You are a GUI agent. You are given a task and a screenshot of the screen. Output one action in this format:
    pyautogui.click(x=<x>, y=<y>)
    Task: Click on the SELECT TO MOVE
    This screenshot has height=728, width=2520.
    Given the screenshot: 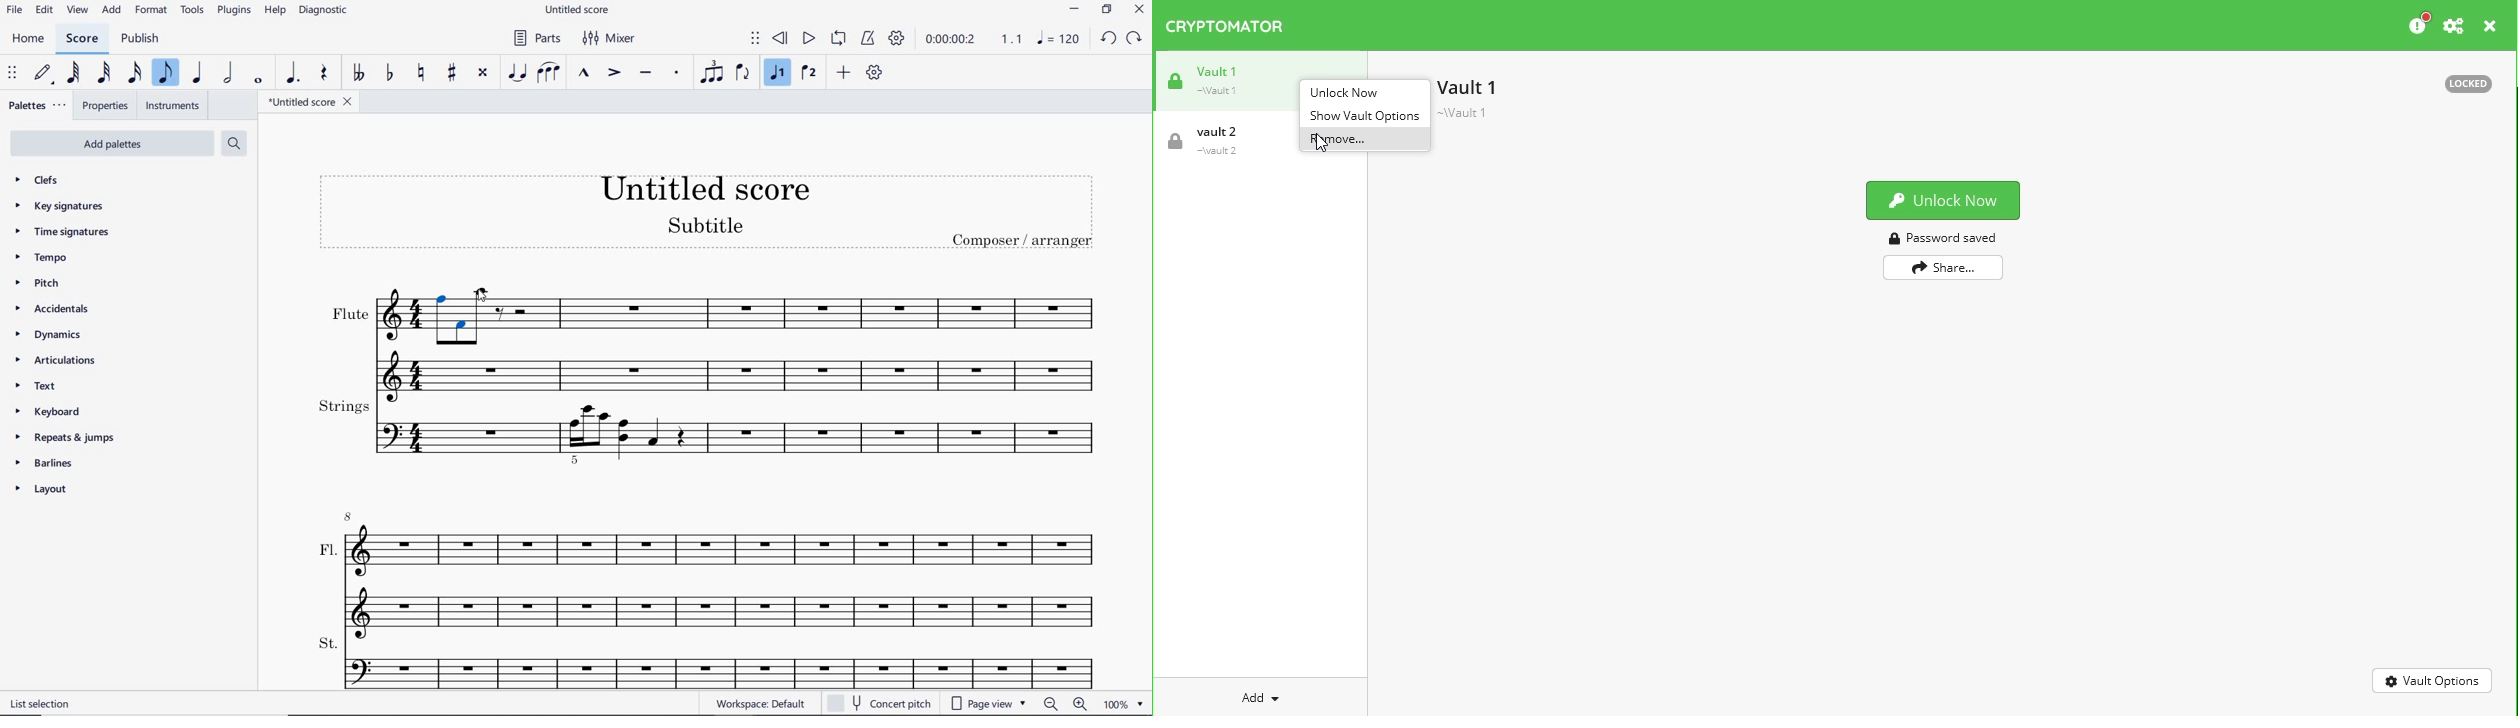 What is the action you would take?
    pyautogui.click(x=756, y=39)
    